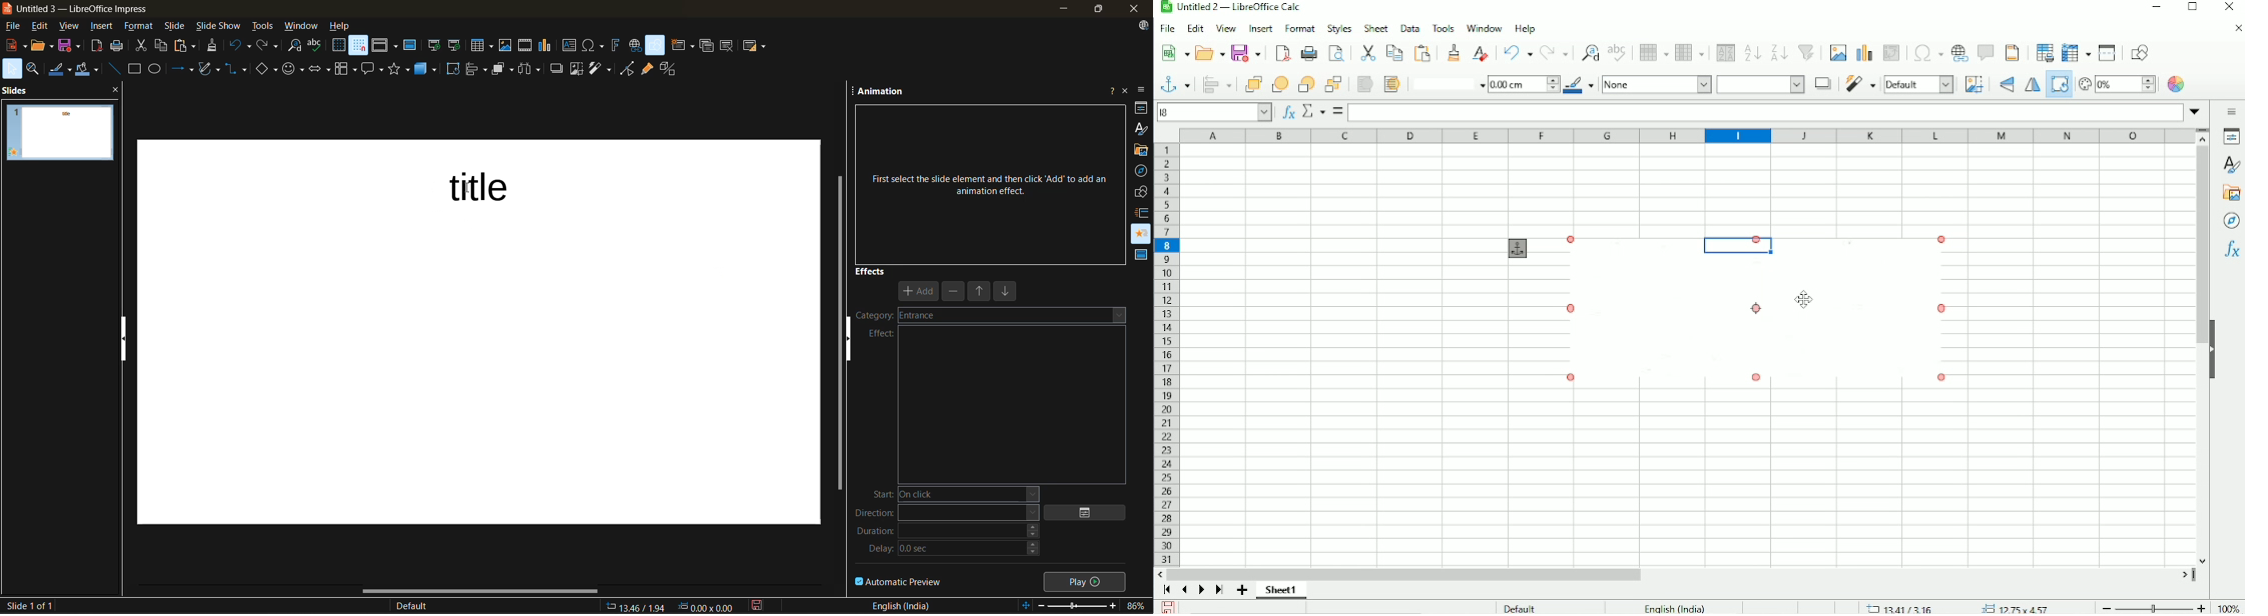 This screenshot has height=616, width=2268. I want to click on Insert comment, so click(1985, 53).